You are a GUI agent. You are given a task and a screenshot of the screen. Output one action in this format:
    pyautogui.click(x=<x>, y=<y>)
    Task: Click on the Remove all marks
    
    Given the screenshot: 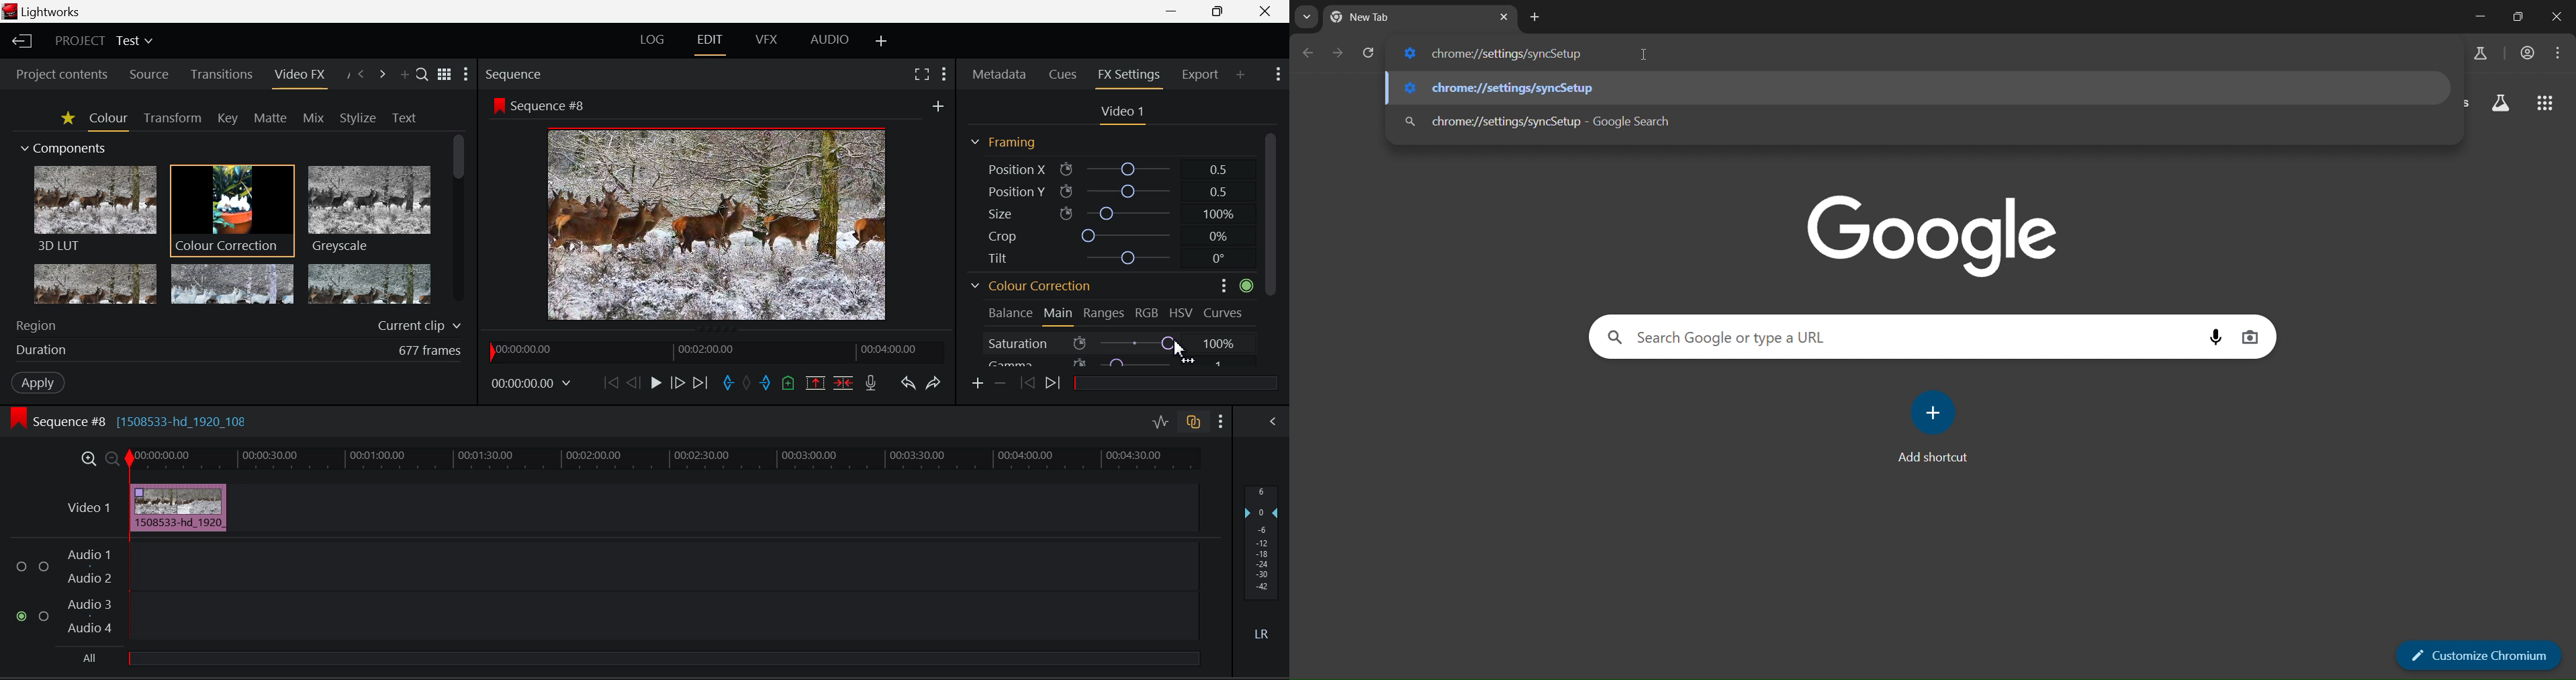 What is the action you would take?
    pyautogui.click(x=746, y=383)
    